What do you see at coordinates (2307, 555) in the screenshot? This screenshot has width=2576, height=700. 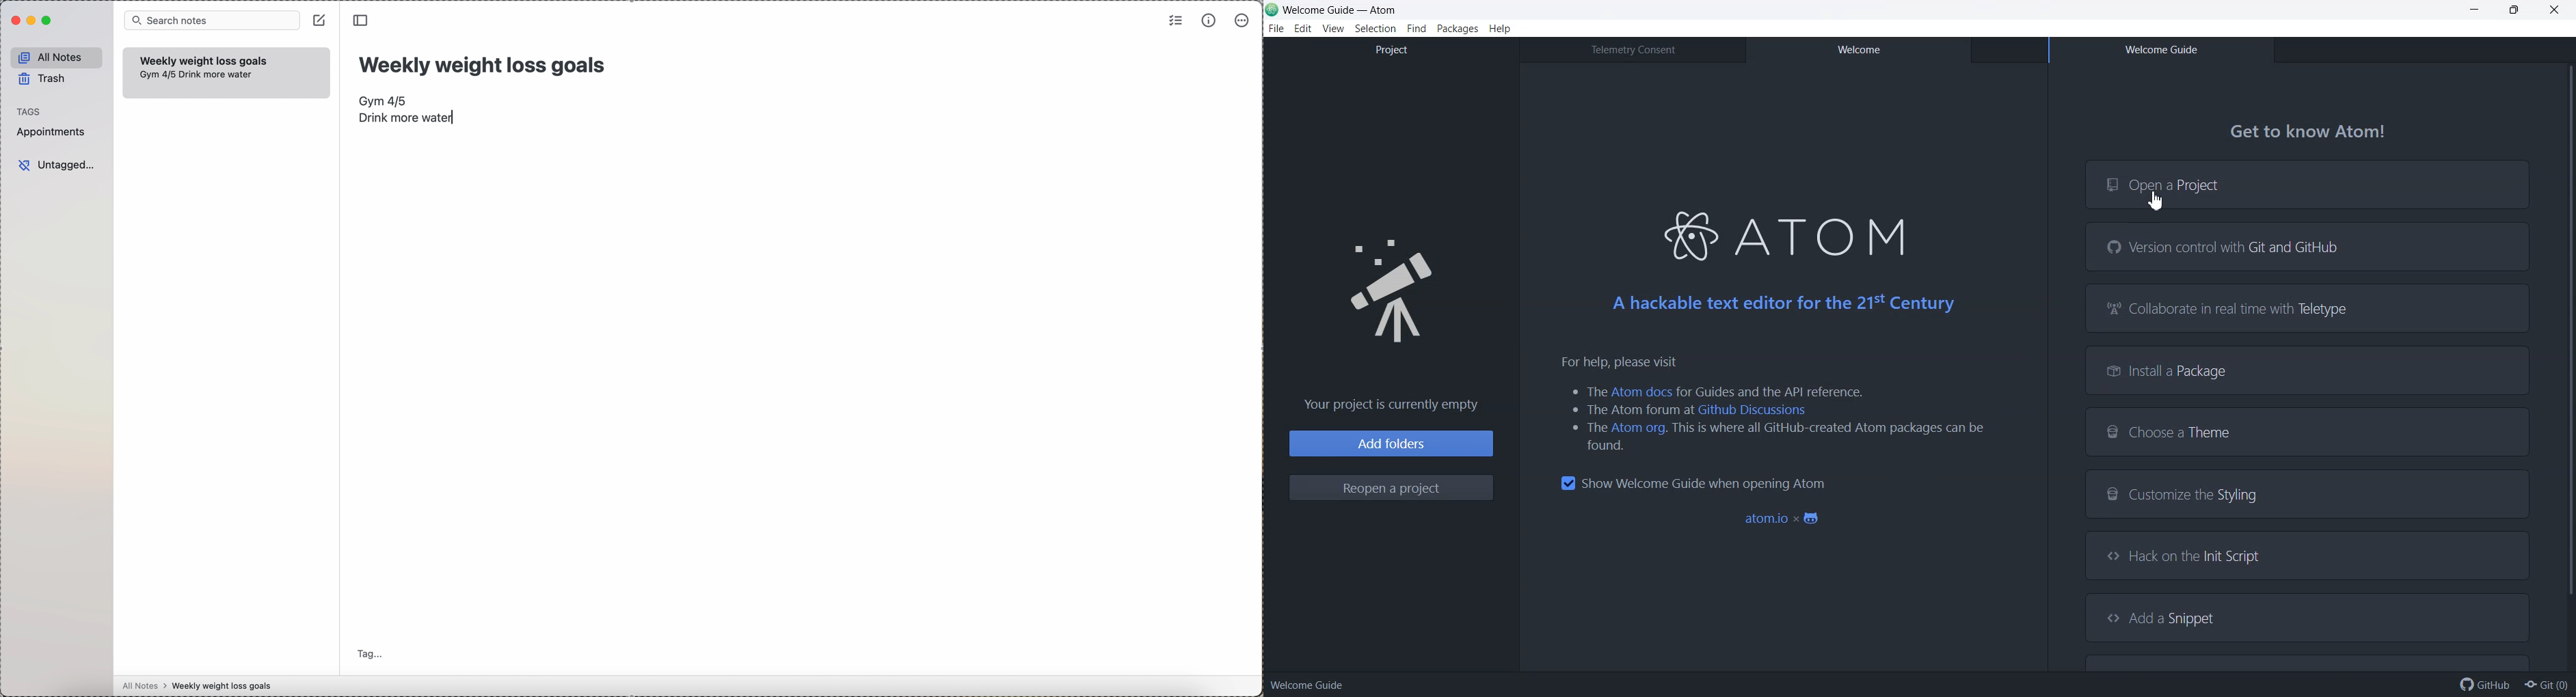 I see `Hack on the Init Script` at bounding box center [2307, 555].